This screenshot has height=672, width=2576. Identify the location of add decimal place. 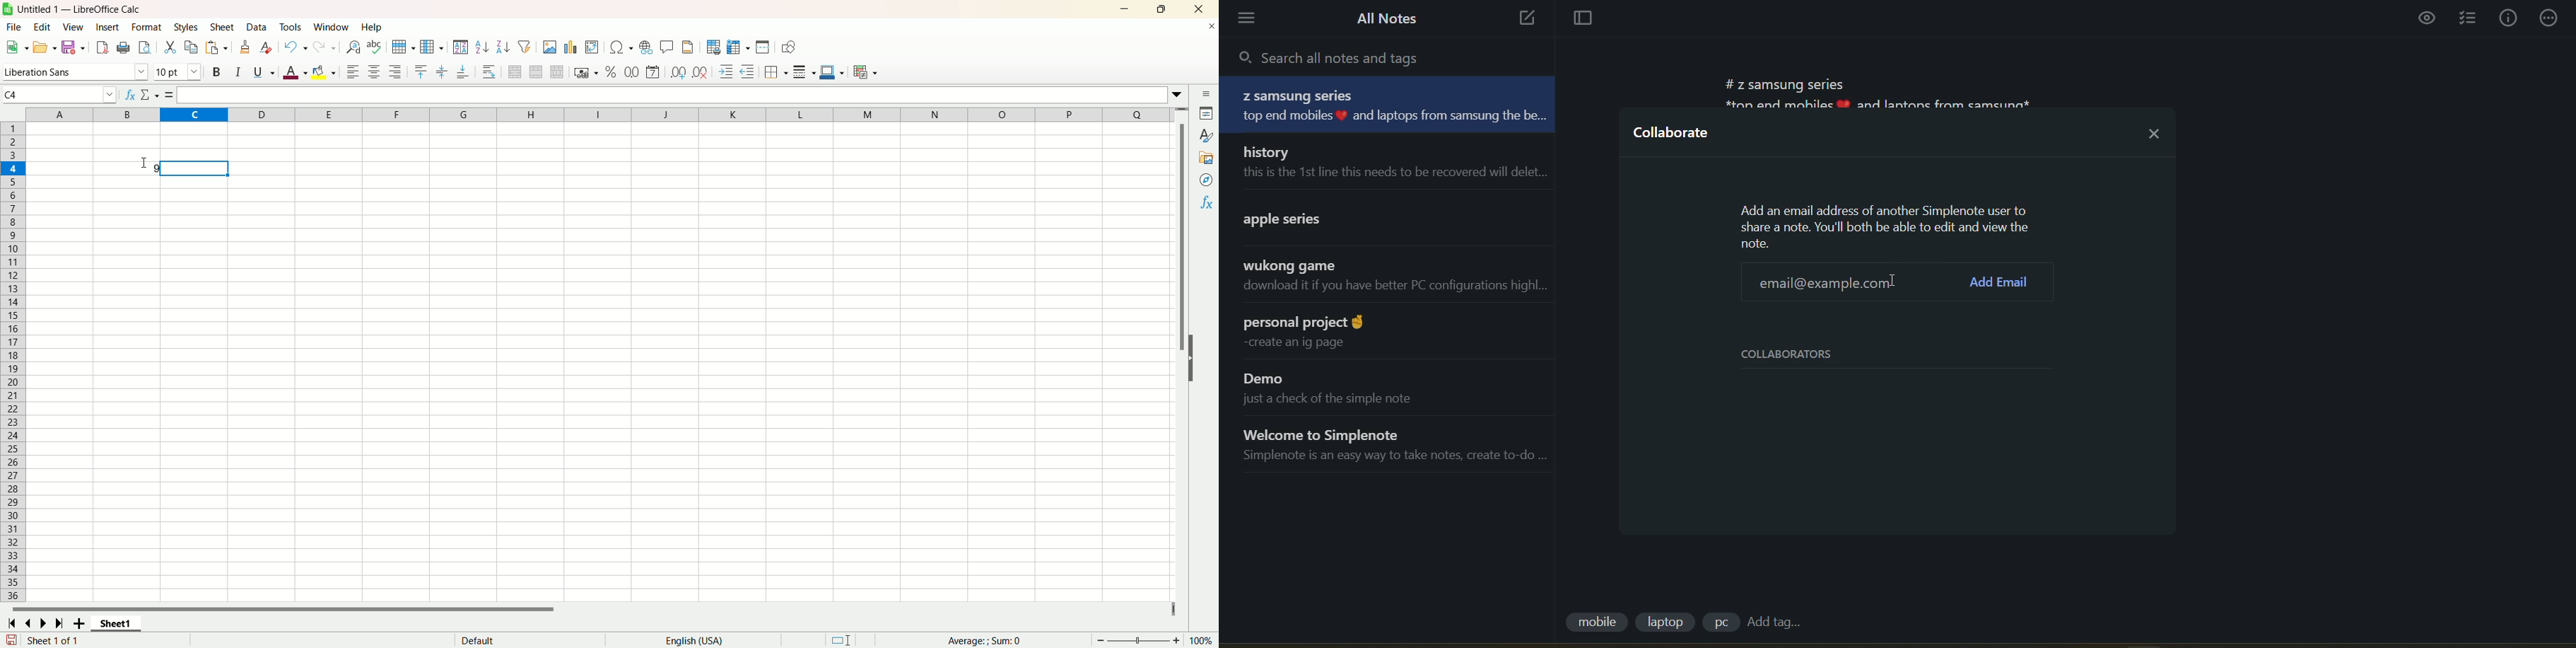
(679, 72).